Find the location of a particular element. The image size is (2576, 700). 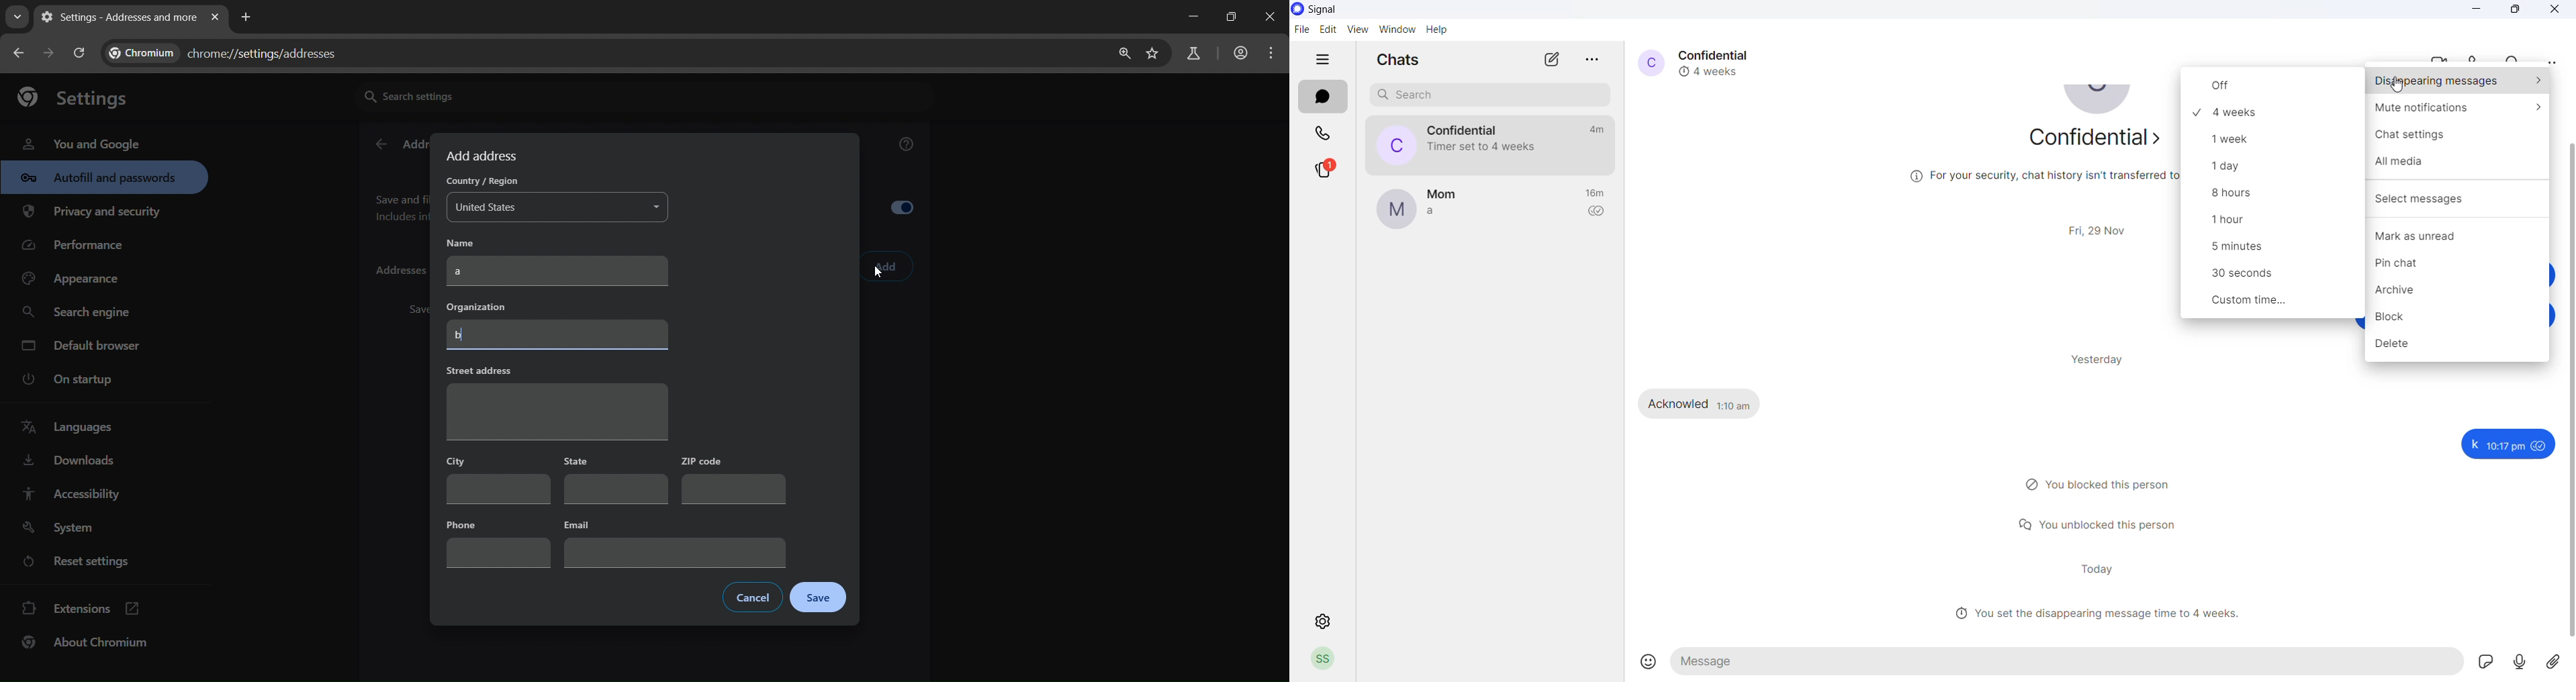

disable disappearing messages is located at coordinates (2274, 86).